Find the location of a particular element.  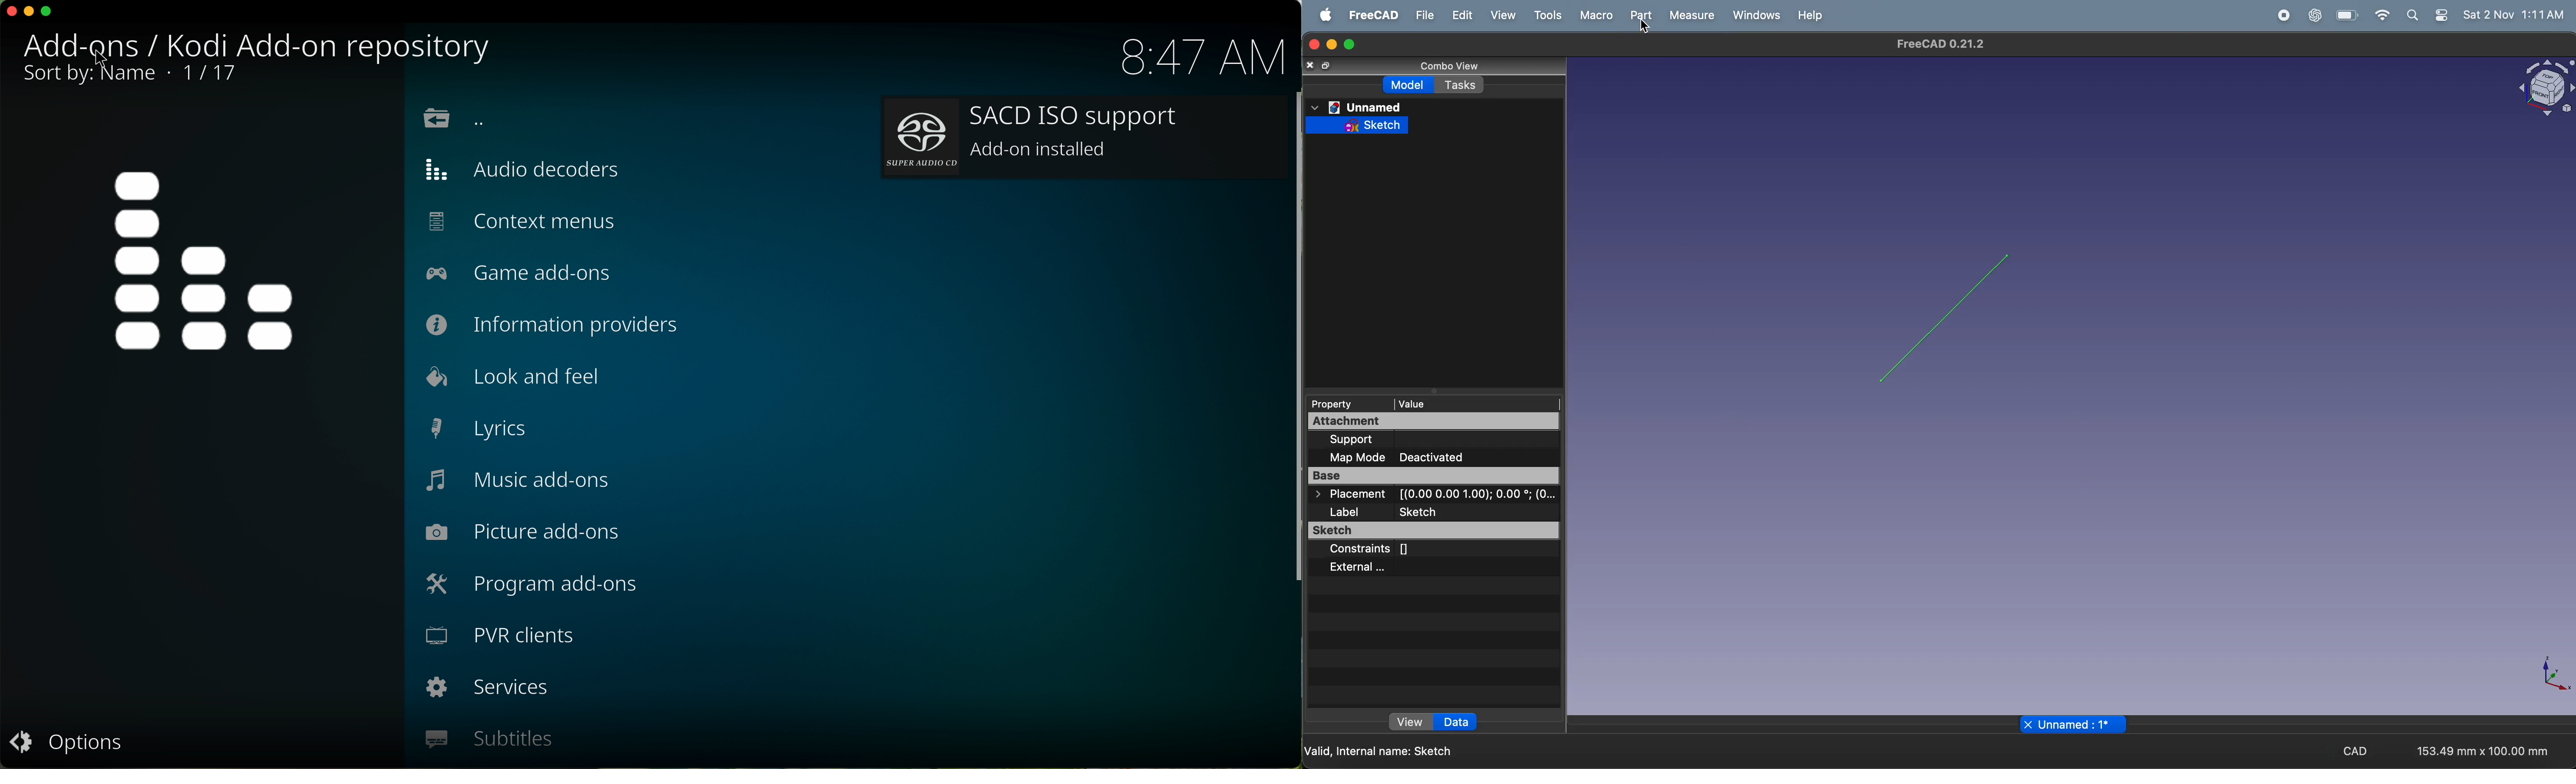

look and feel is located at coordinates (509, 377).